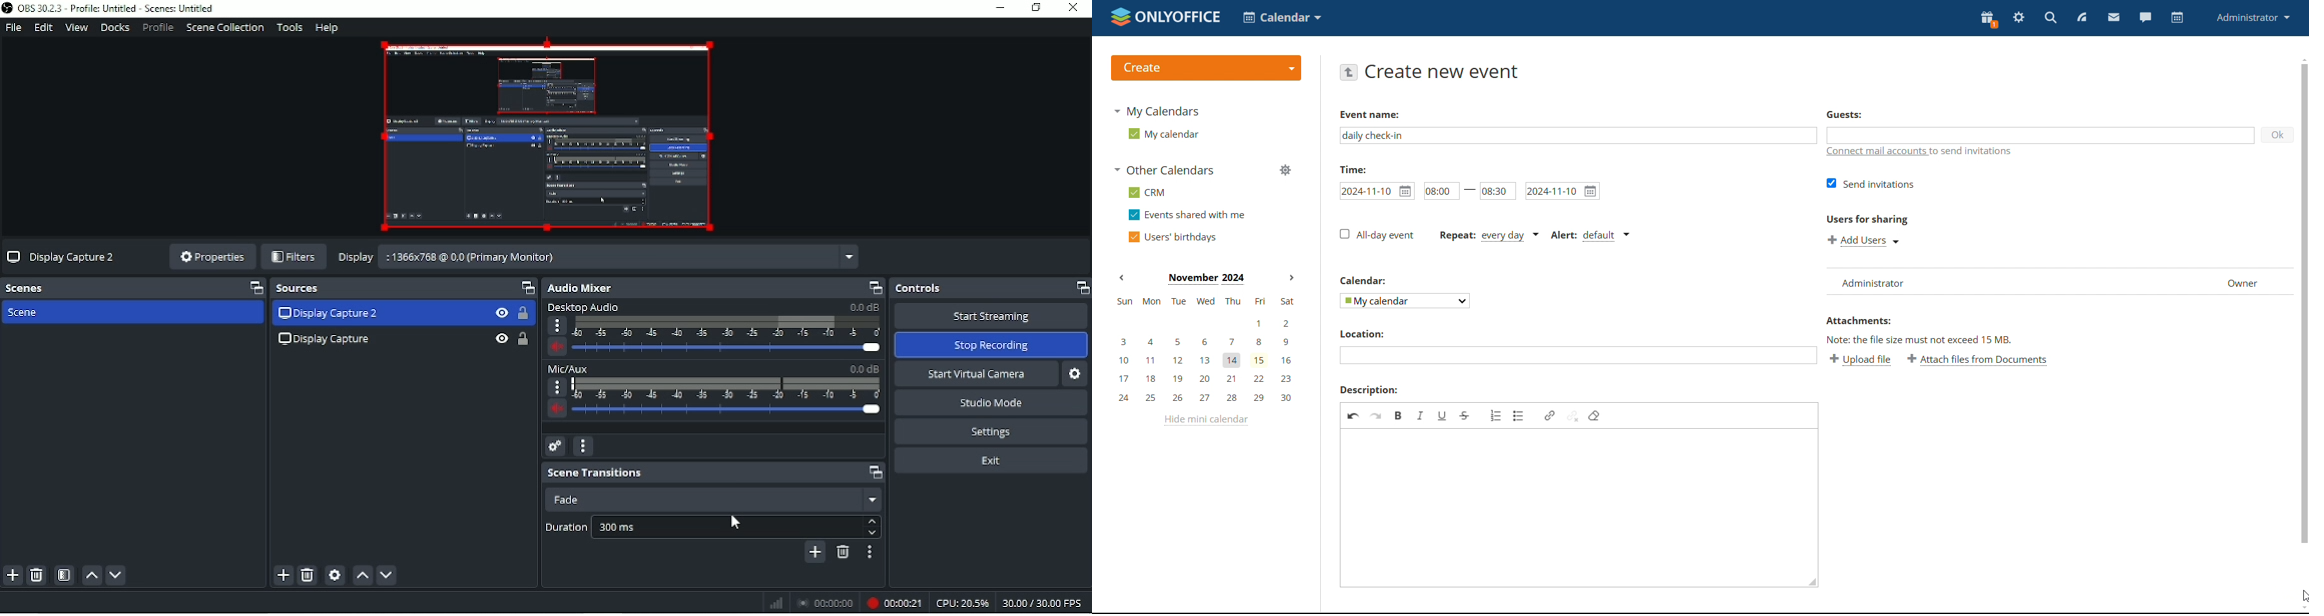 The width and height of the screenshot is (2324, 616). Describe the element at coordinates (290, 27) in the screenshot. I see `Tools` at that location.